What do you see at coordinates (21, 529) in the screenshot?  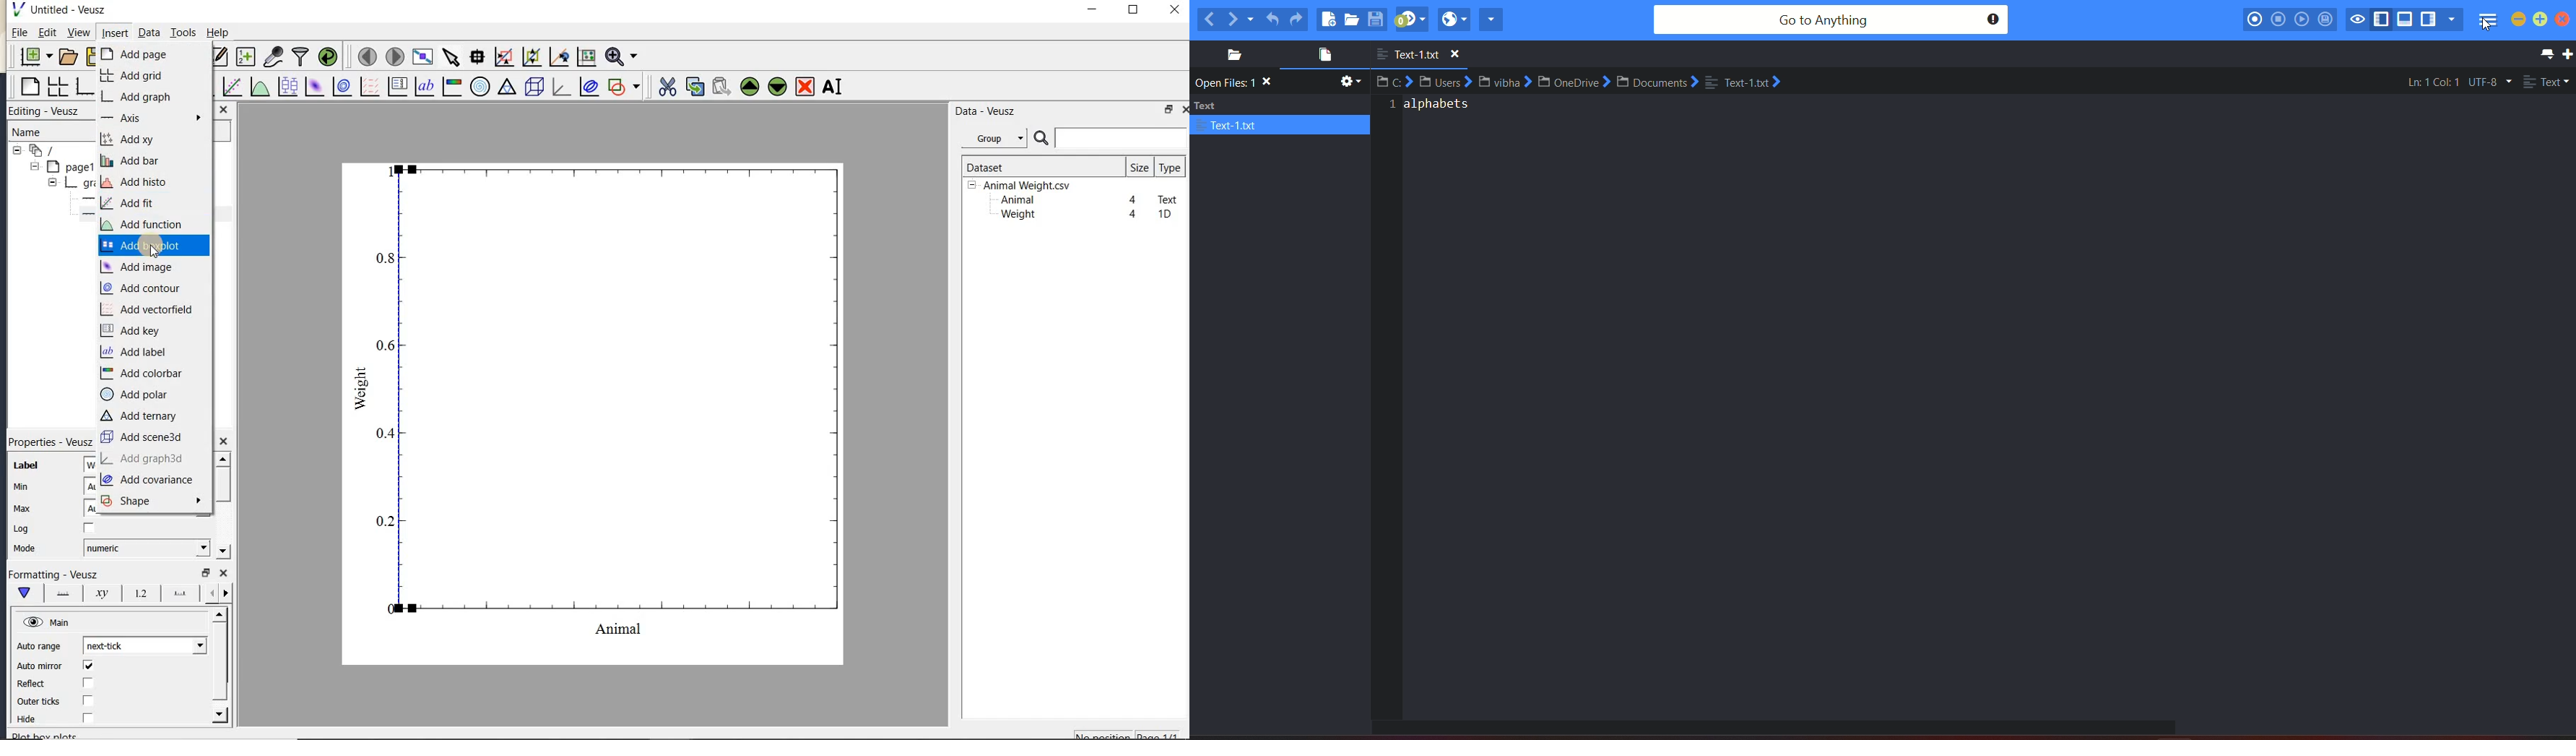 I see `Log` at bounding box center [21, 529].